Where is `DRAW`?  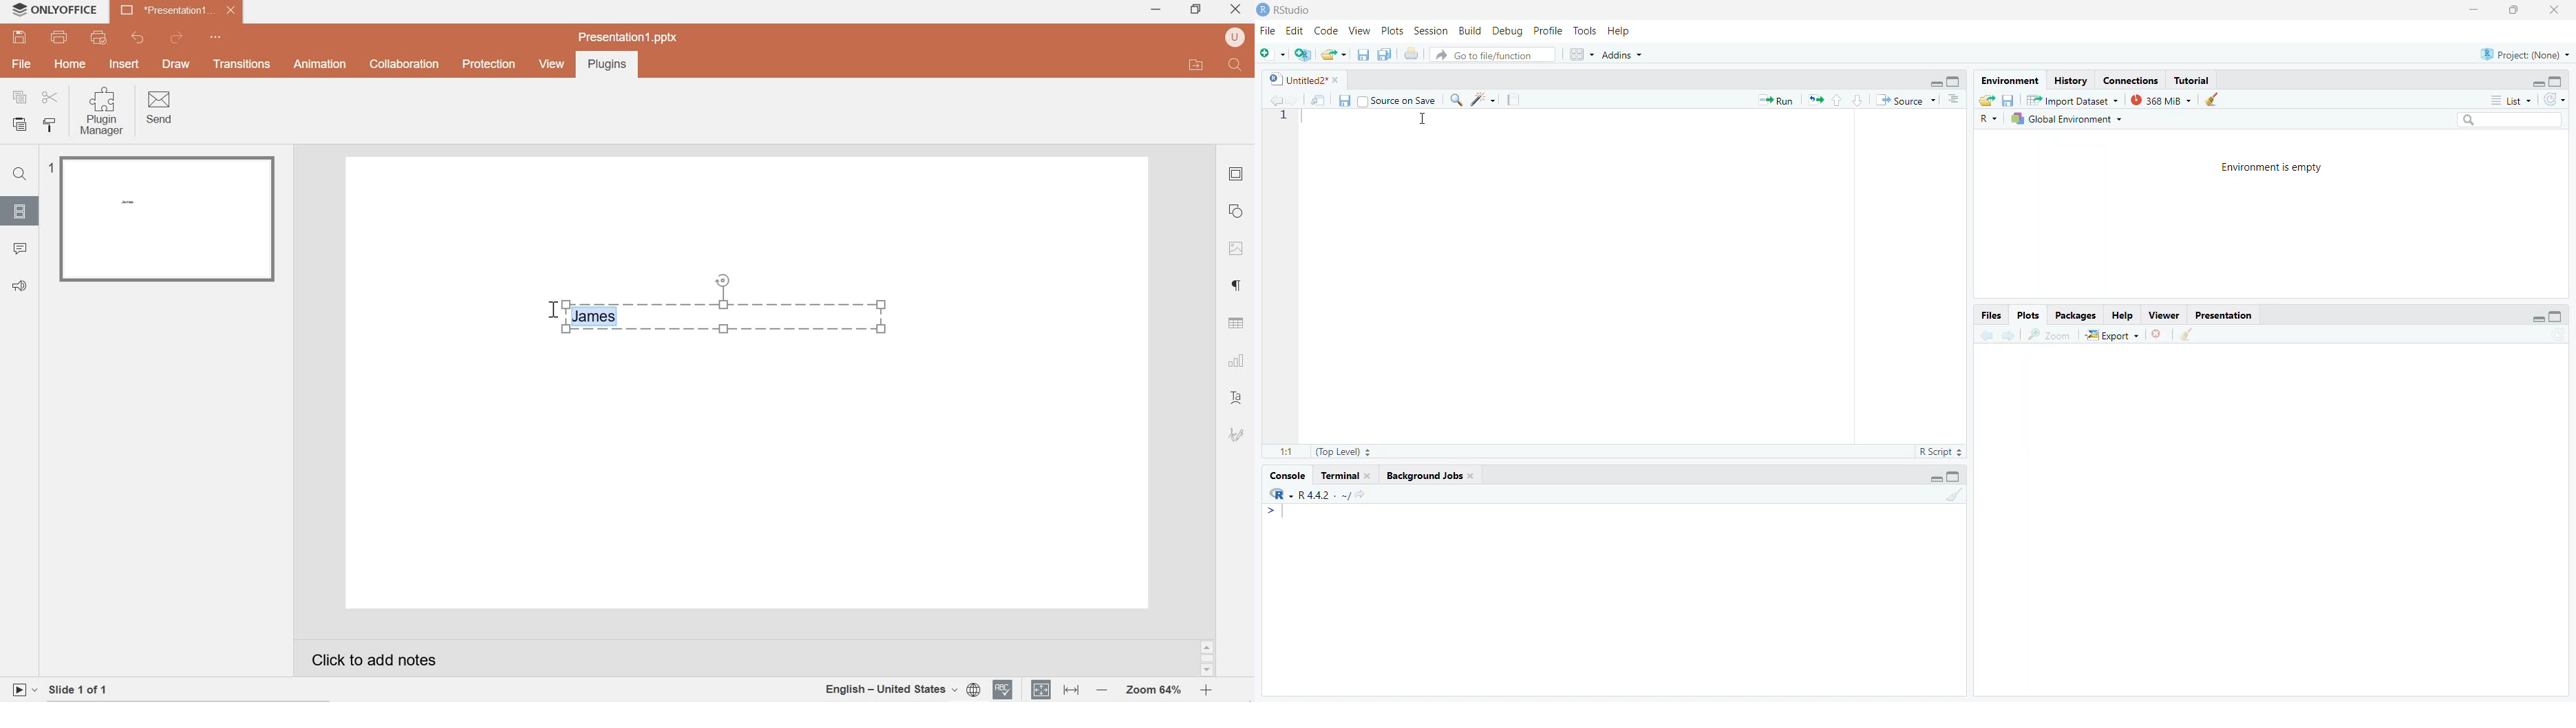 DRAW is located at coordinates (178, 65).